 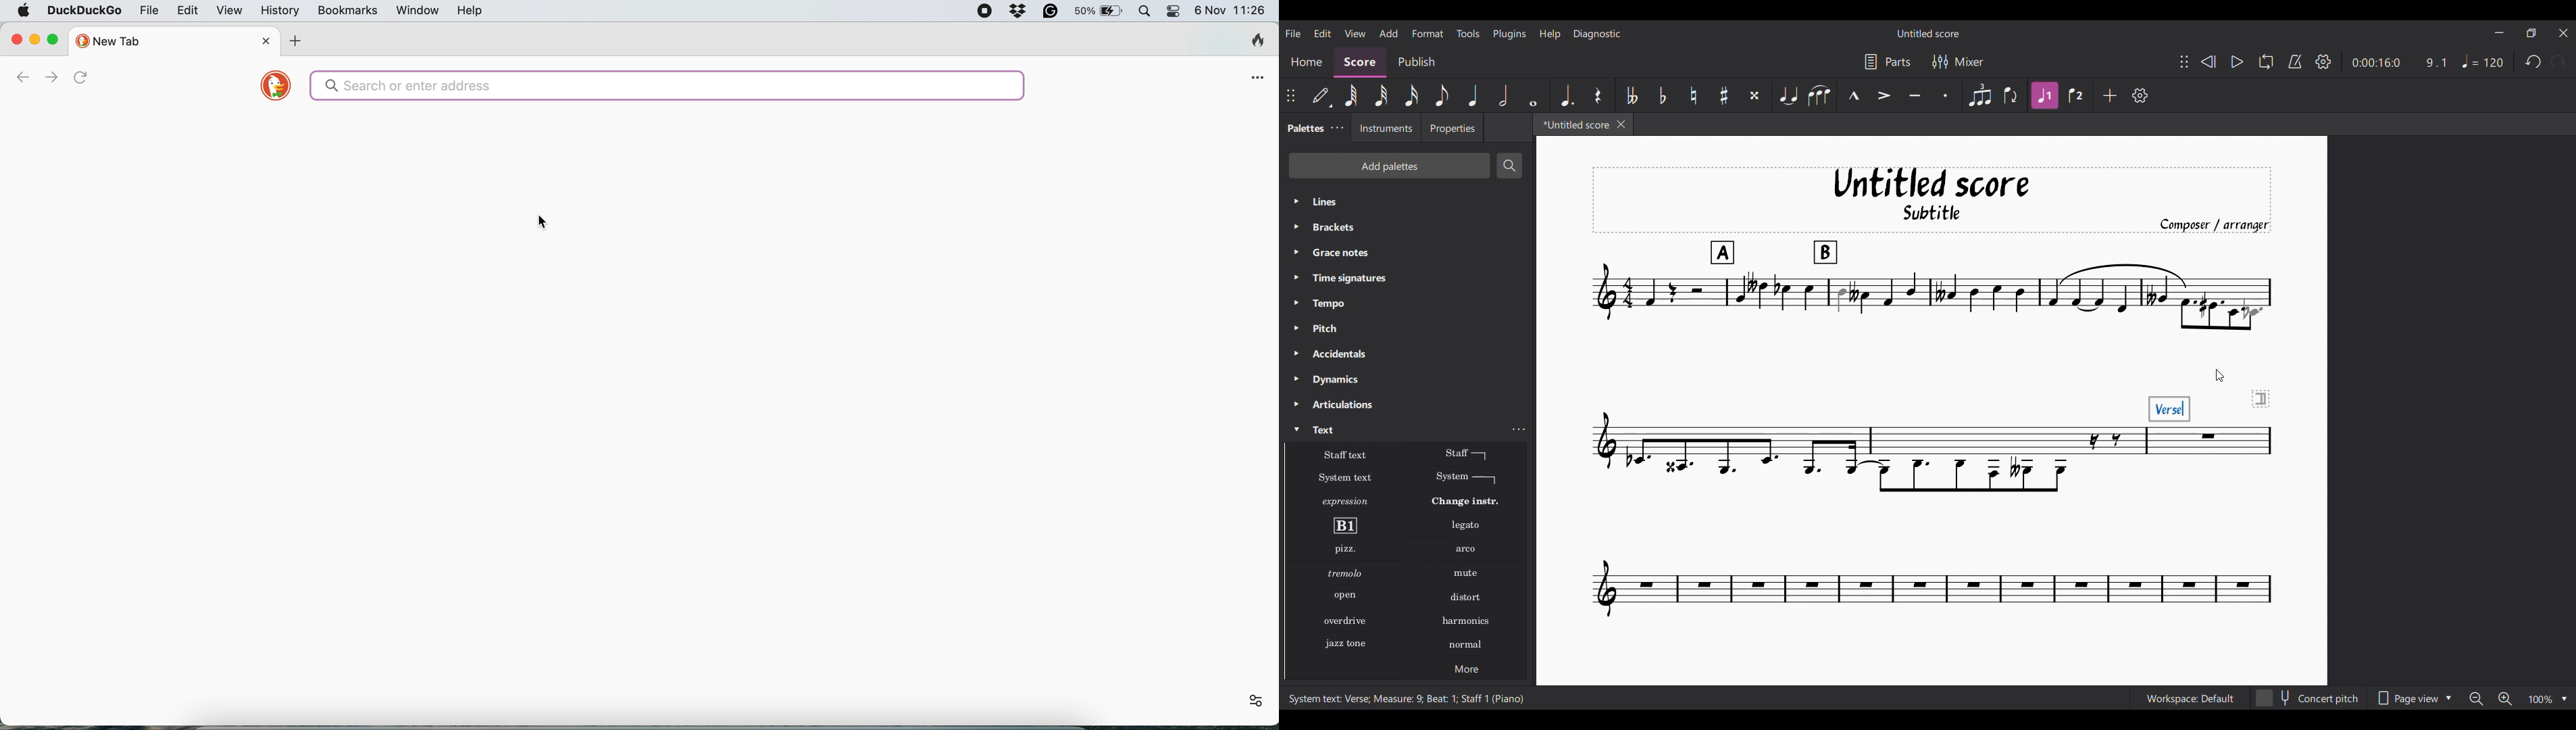 I want to click on Metronome, so click(x=2295, y=62).